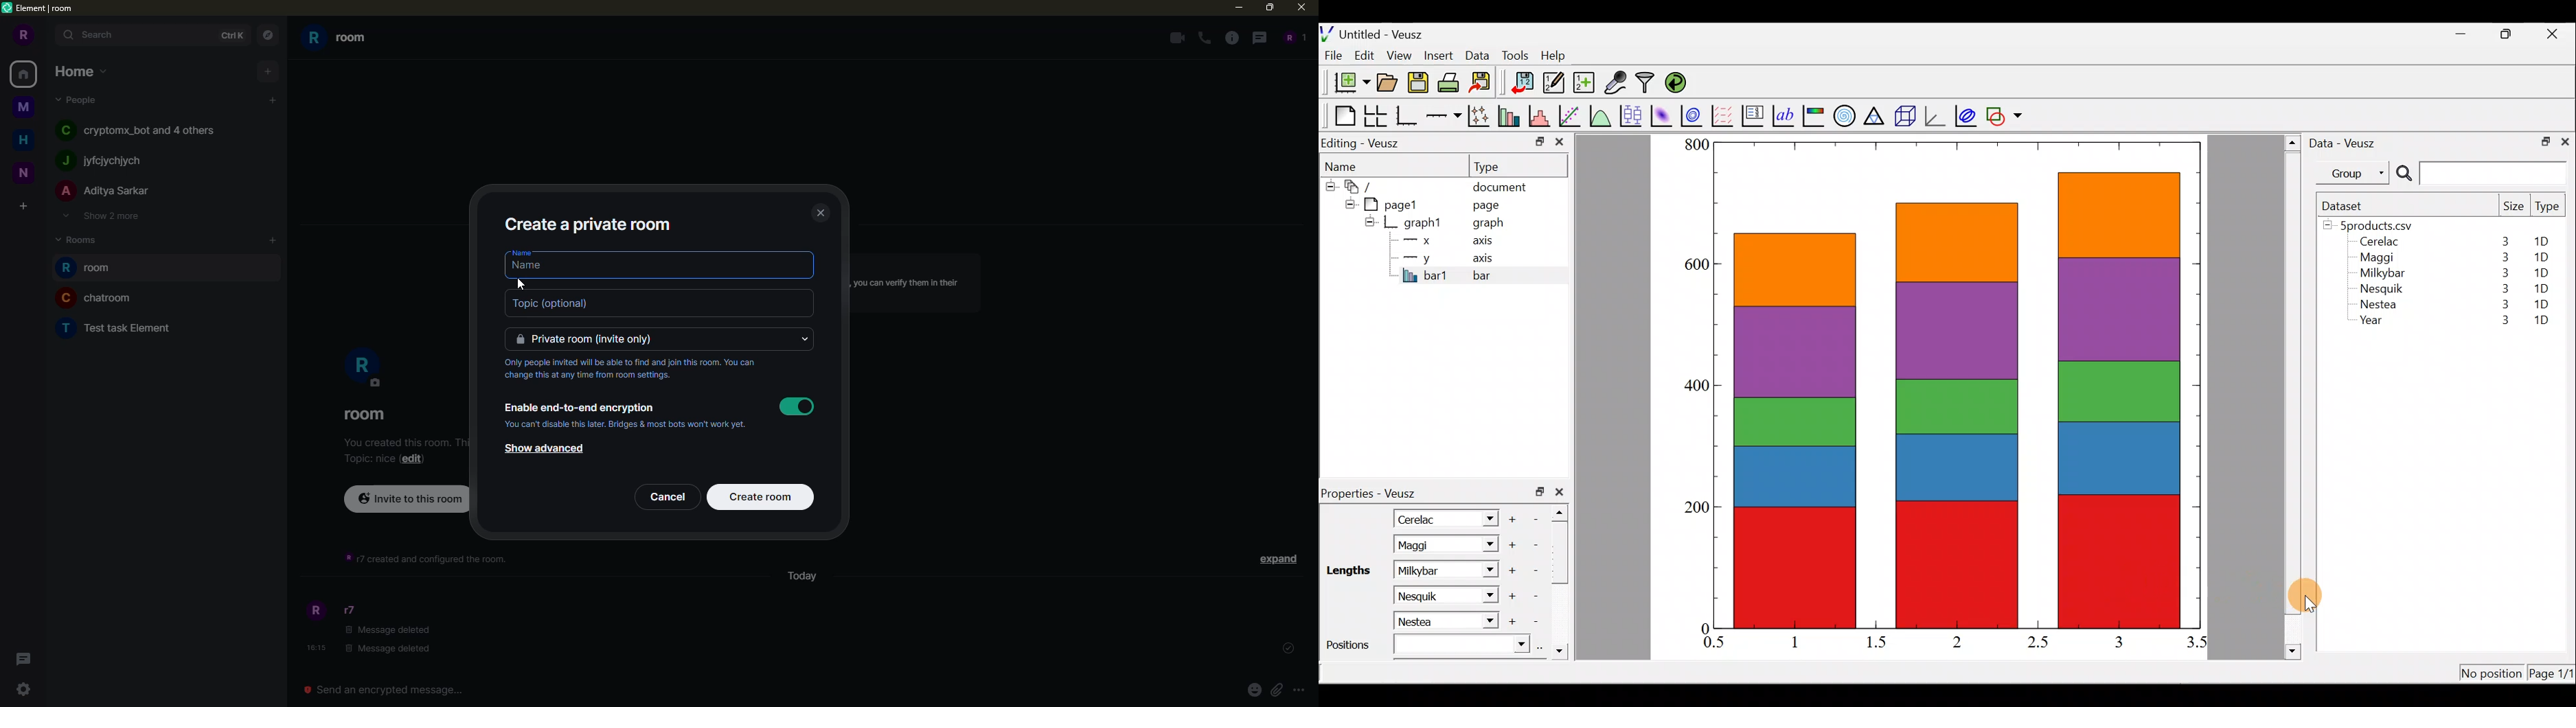 The width and height of the screenshot is (2576, 728). Describe the element at coordinates (591, 224) in the screenshot. I see `create private room` at that location.